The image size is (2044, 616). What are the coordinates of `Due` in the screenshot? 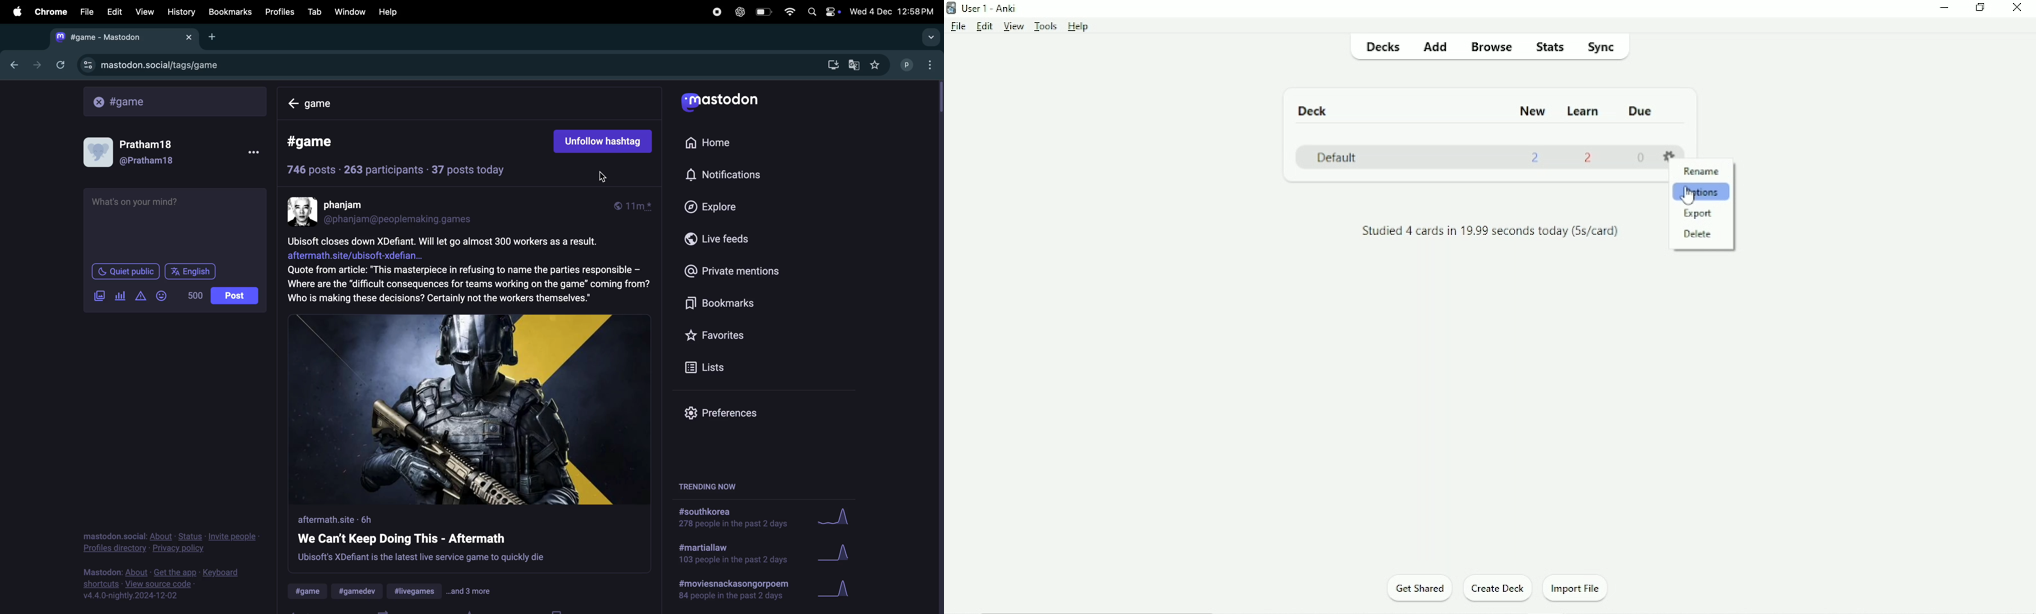 It's located at (1640, 111).